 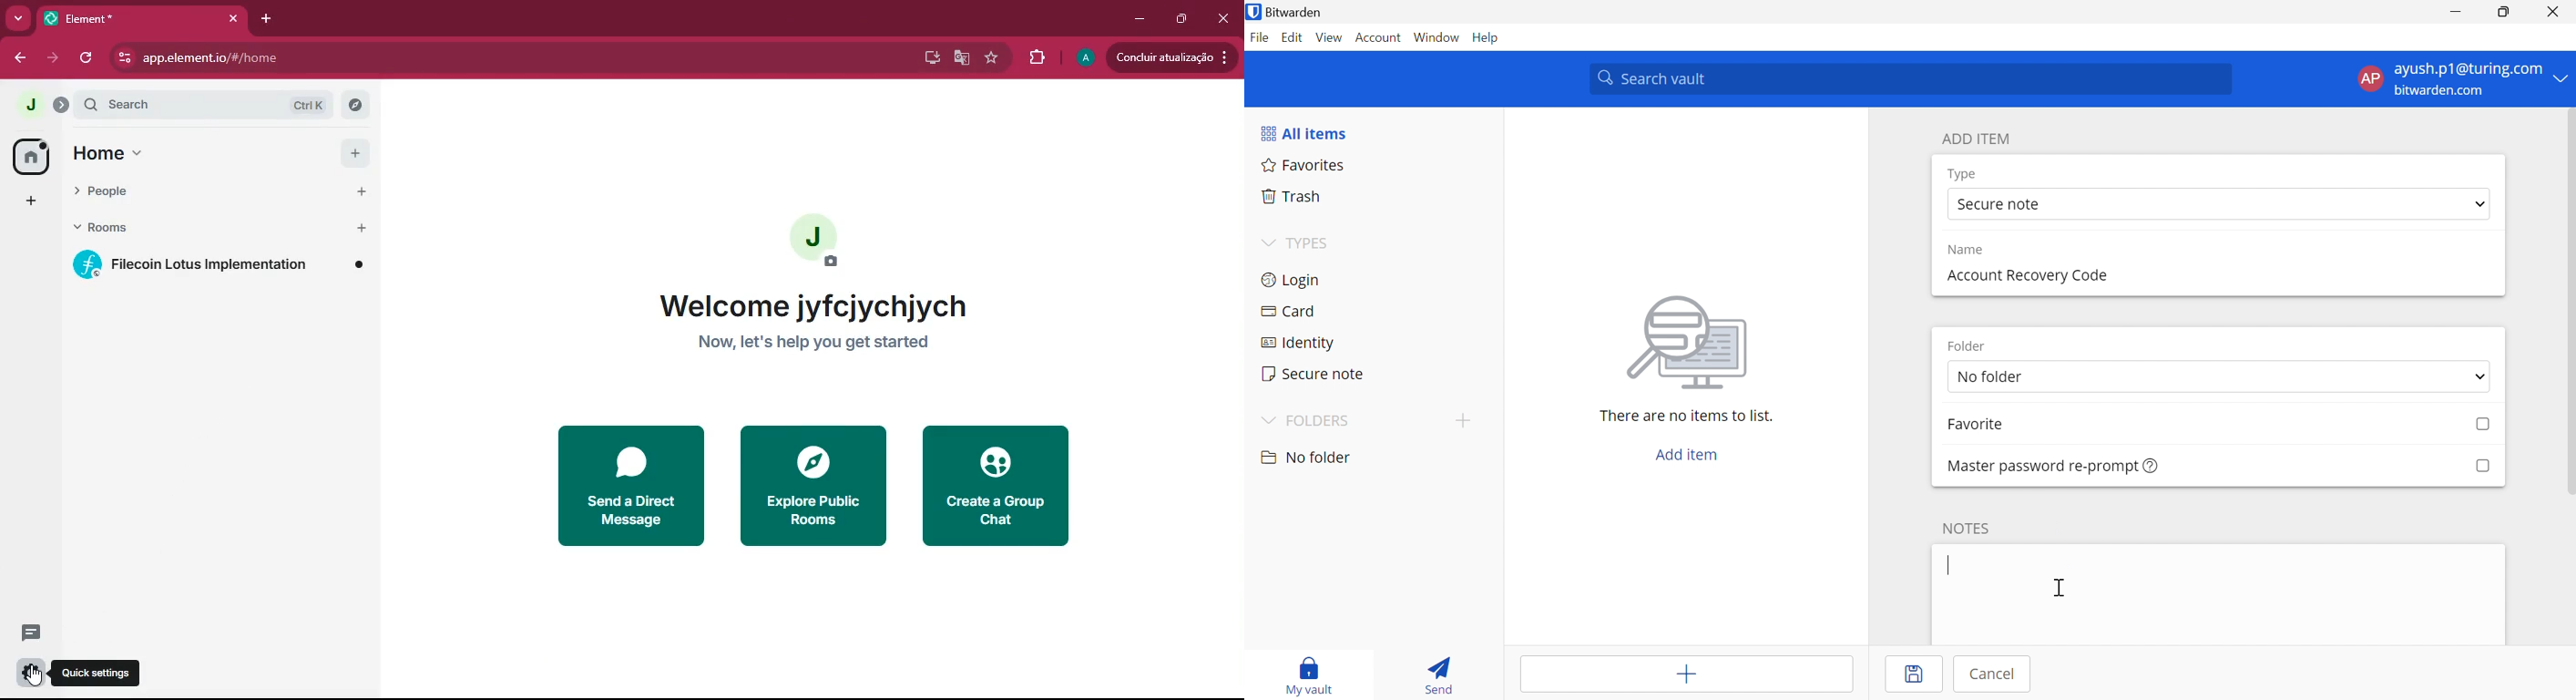 I want to click on Secure note, so click(x=1314, y=373).